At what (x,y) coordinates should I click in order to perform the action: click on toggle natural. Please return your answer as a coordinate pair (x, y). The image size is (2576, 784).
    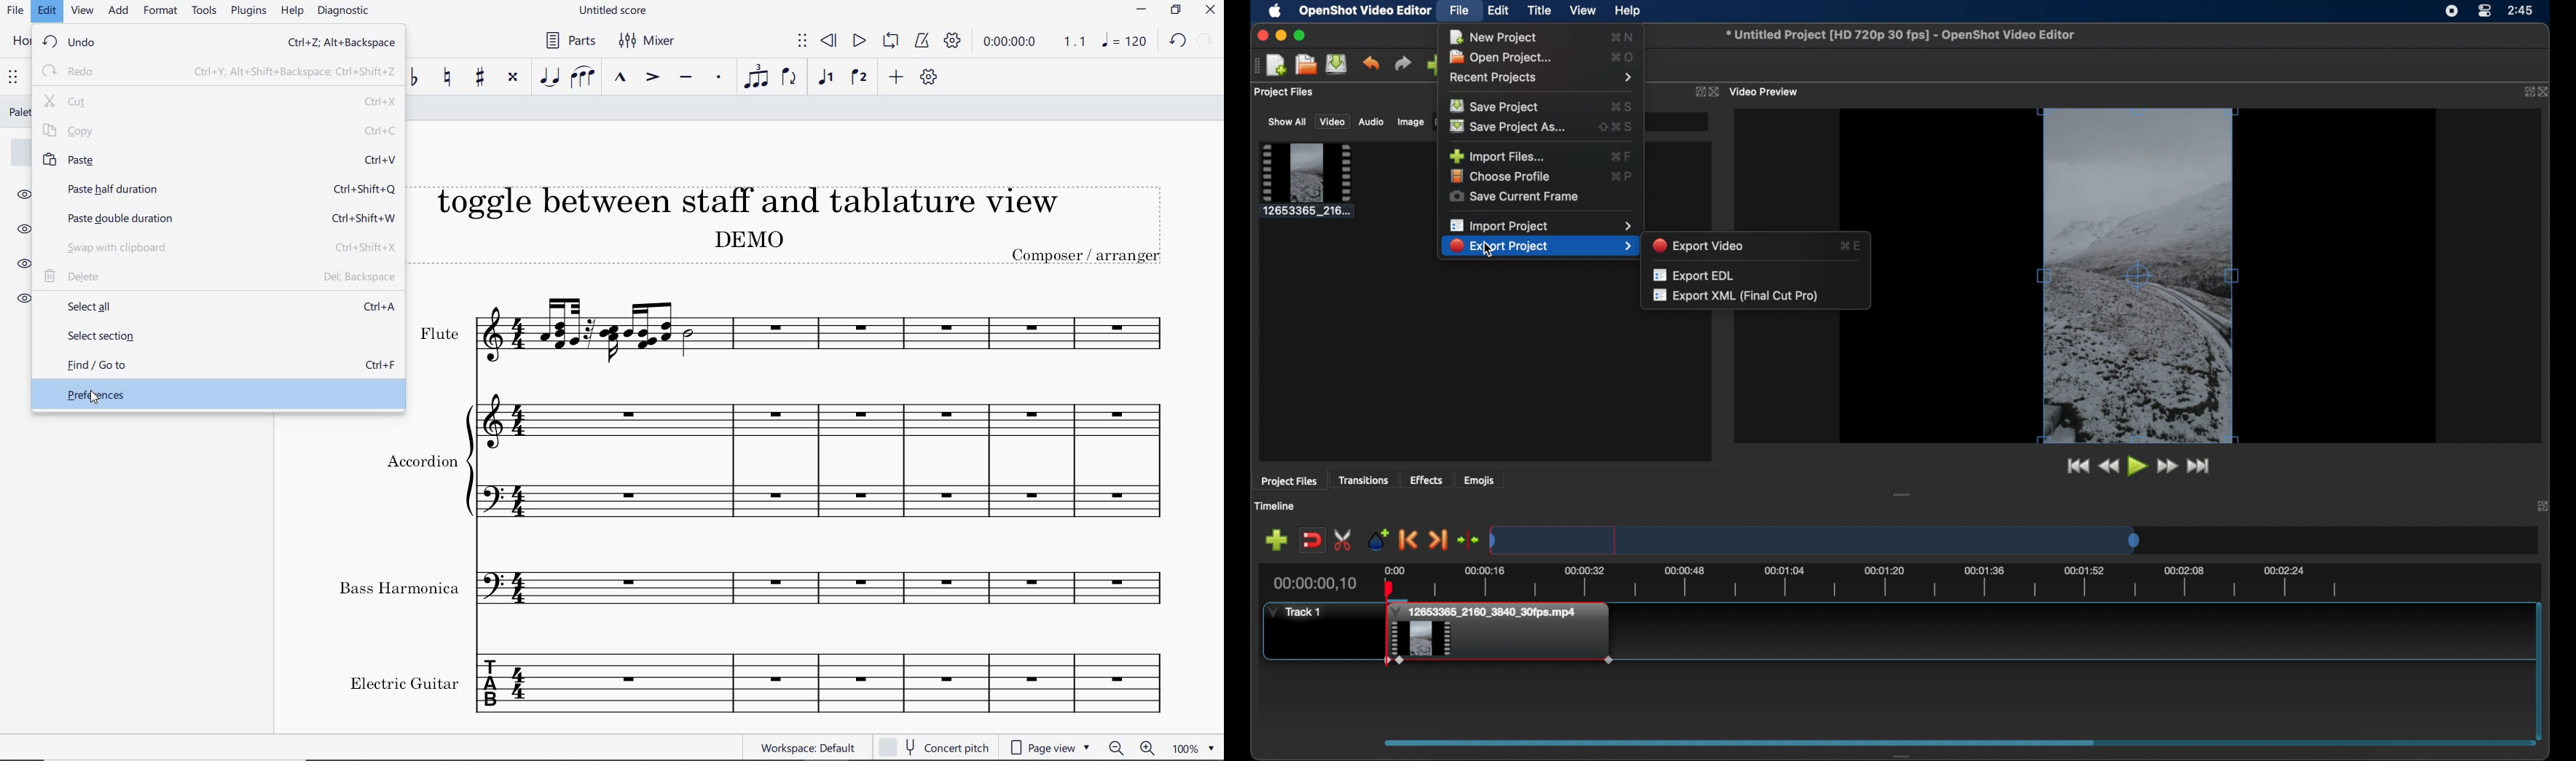
    Looking at the image, I should click on (449, 77).